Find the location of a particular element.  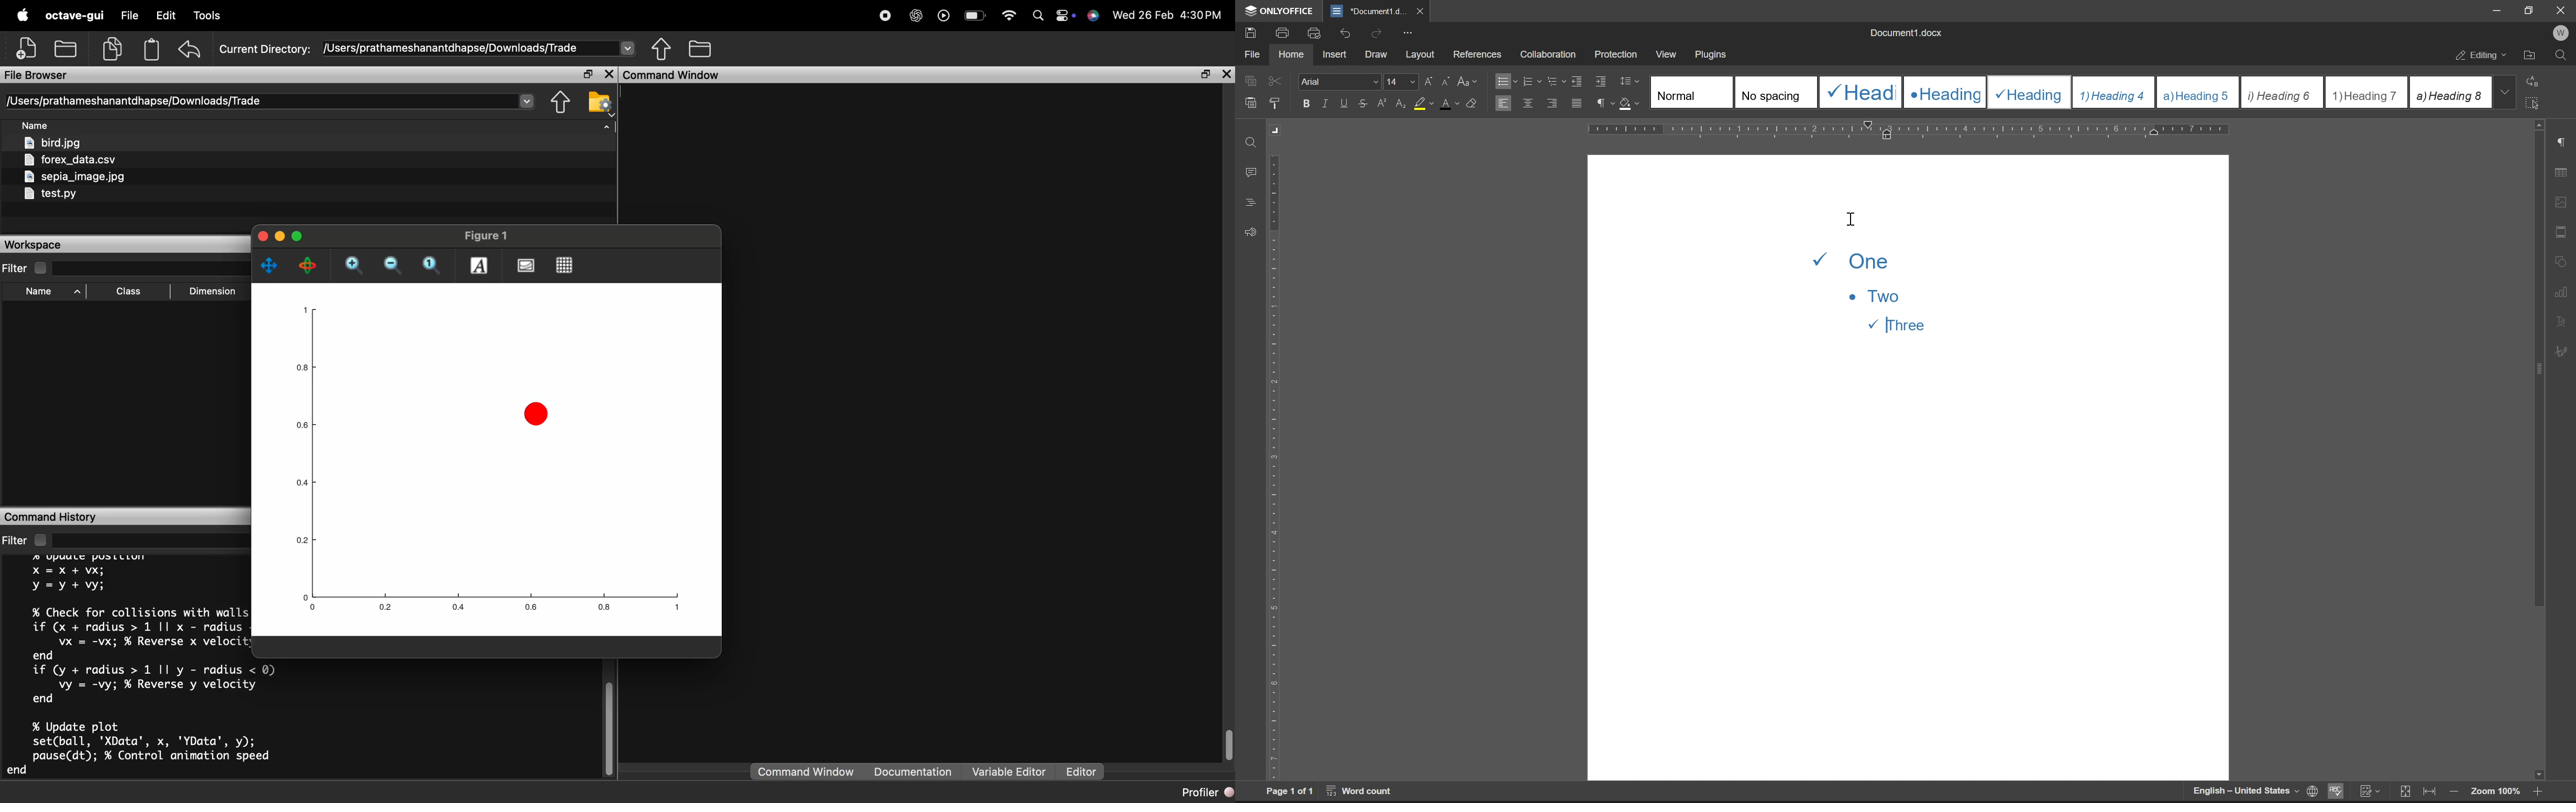

maximize is located at coordinates (297, 236).